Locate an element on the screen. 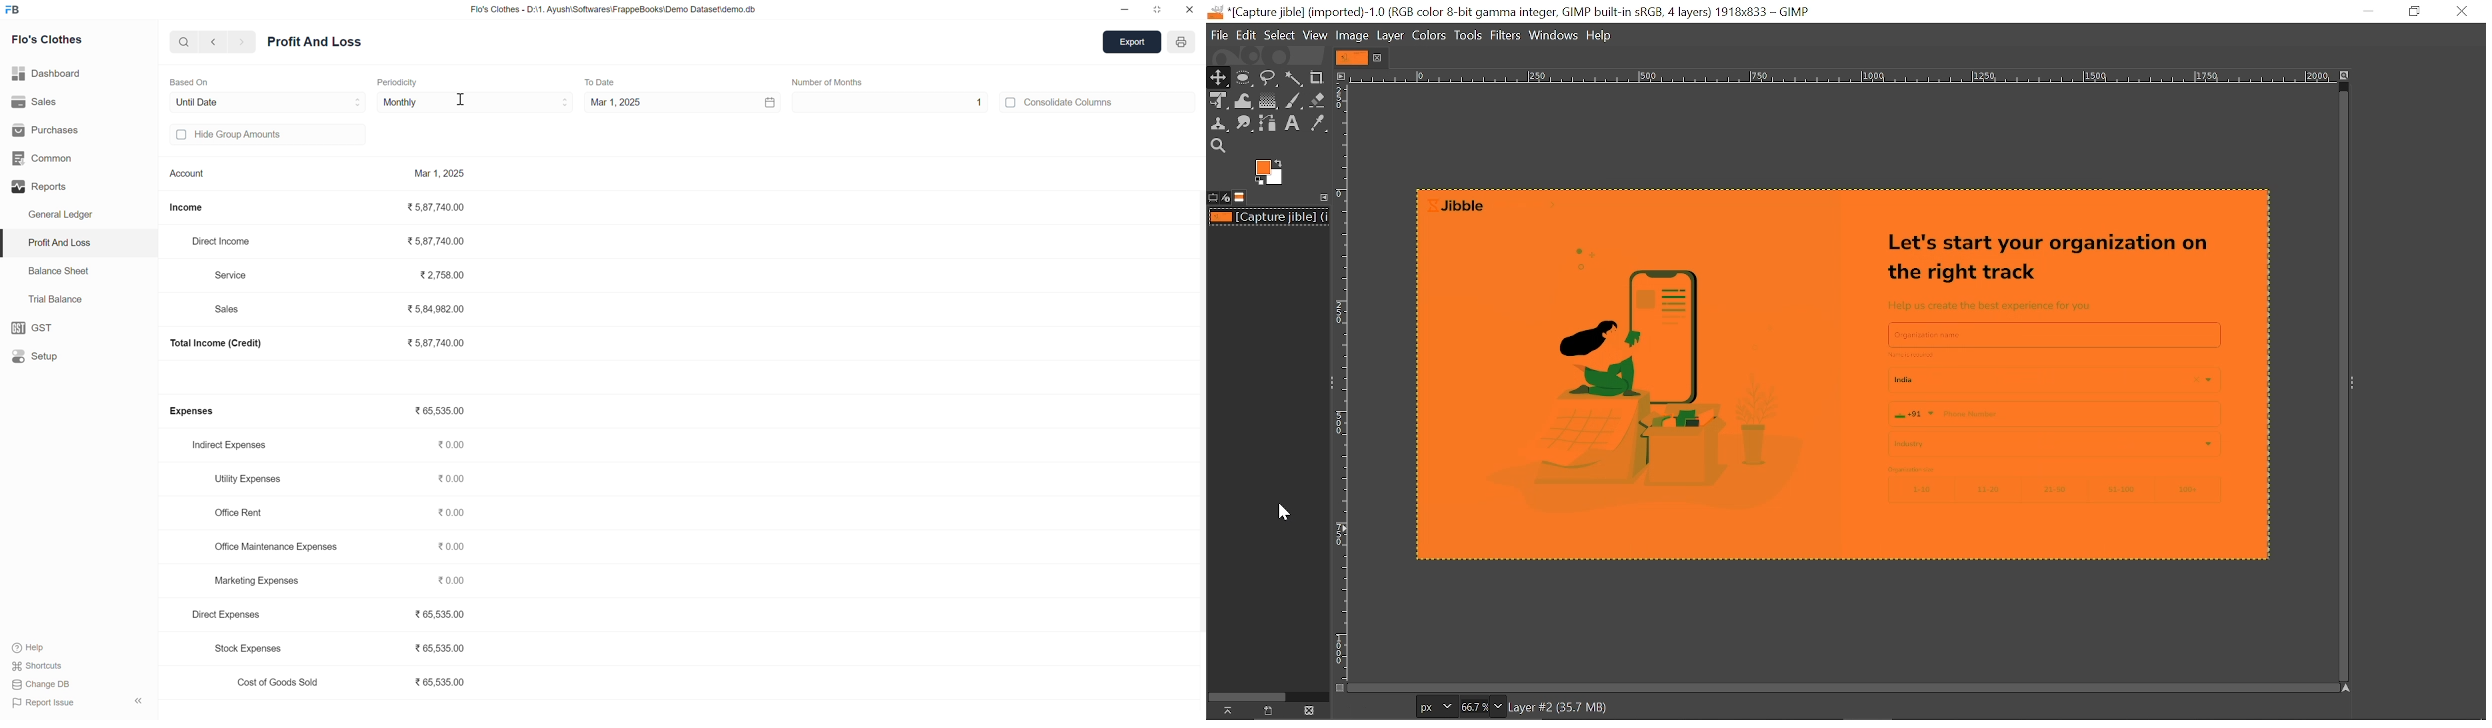 The width and height of the screenshot is (2492, 728). ₹5,87,740.00 is located at coordinates (442, 207).